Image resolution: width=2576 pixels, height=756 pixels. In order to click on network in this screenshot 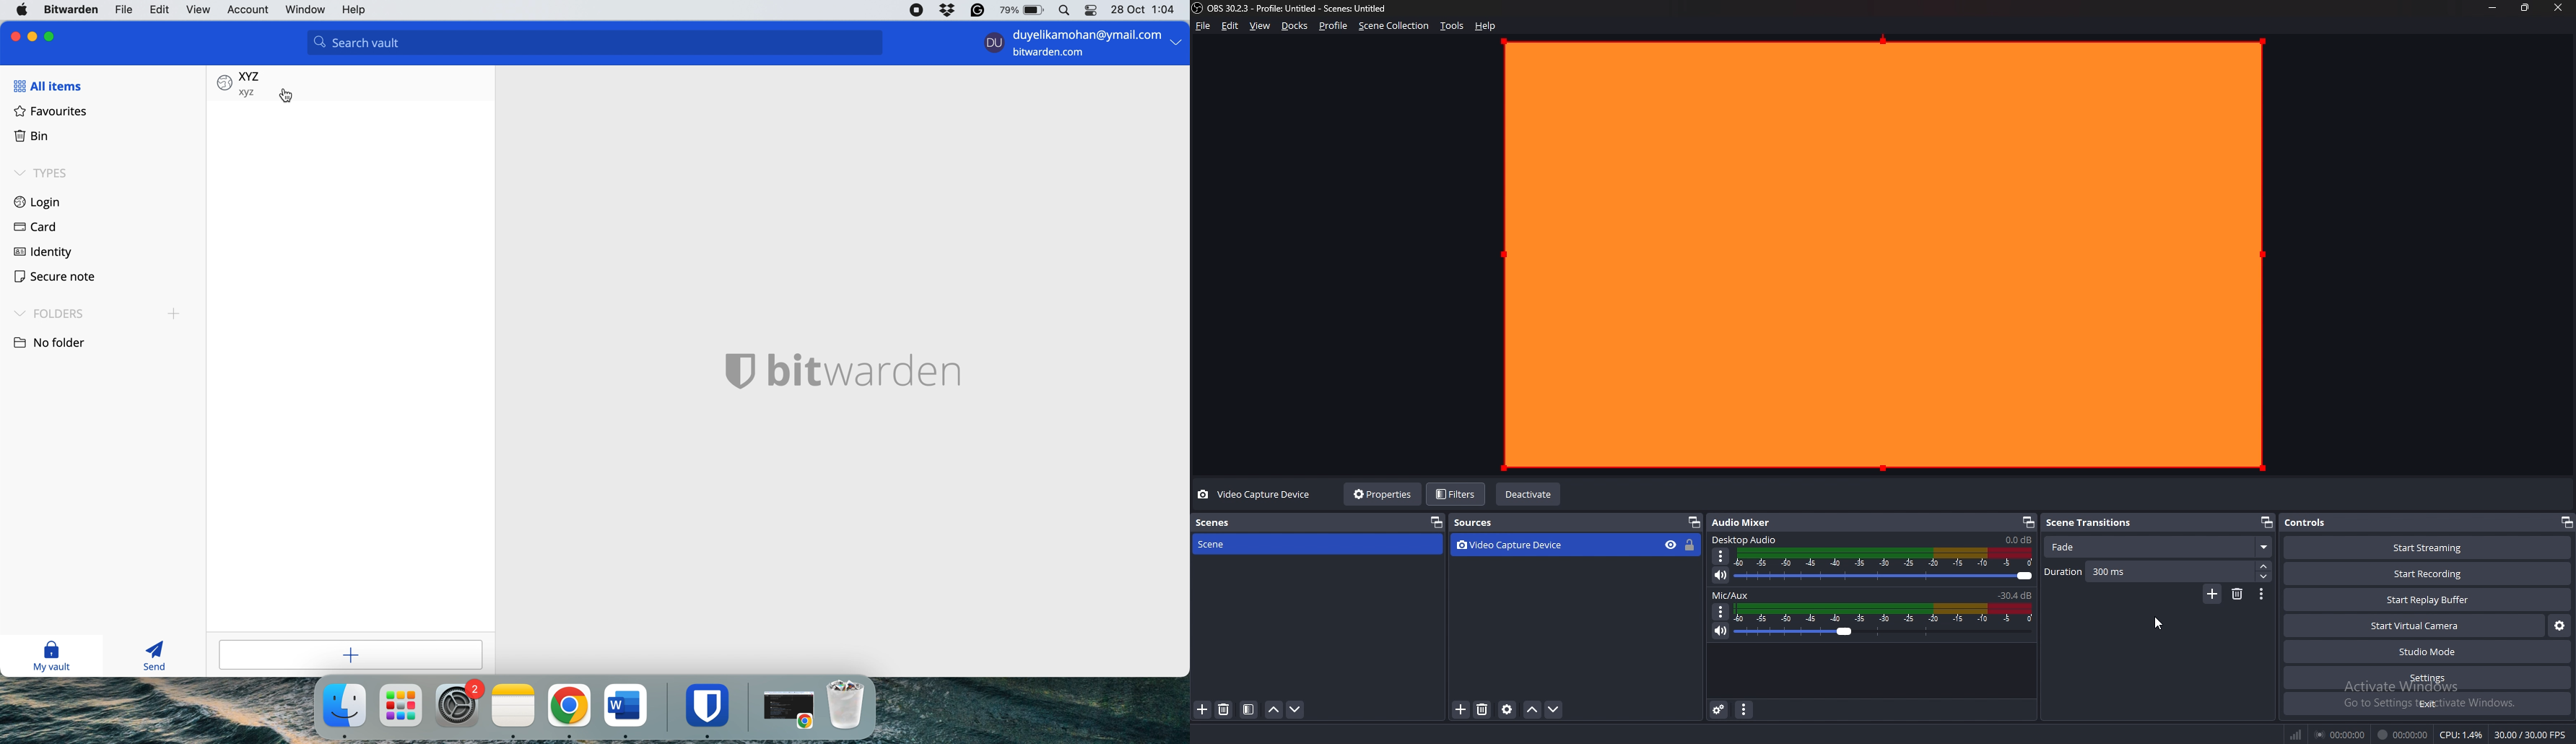, I will do `click(2298, 734)`.